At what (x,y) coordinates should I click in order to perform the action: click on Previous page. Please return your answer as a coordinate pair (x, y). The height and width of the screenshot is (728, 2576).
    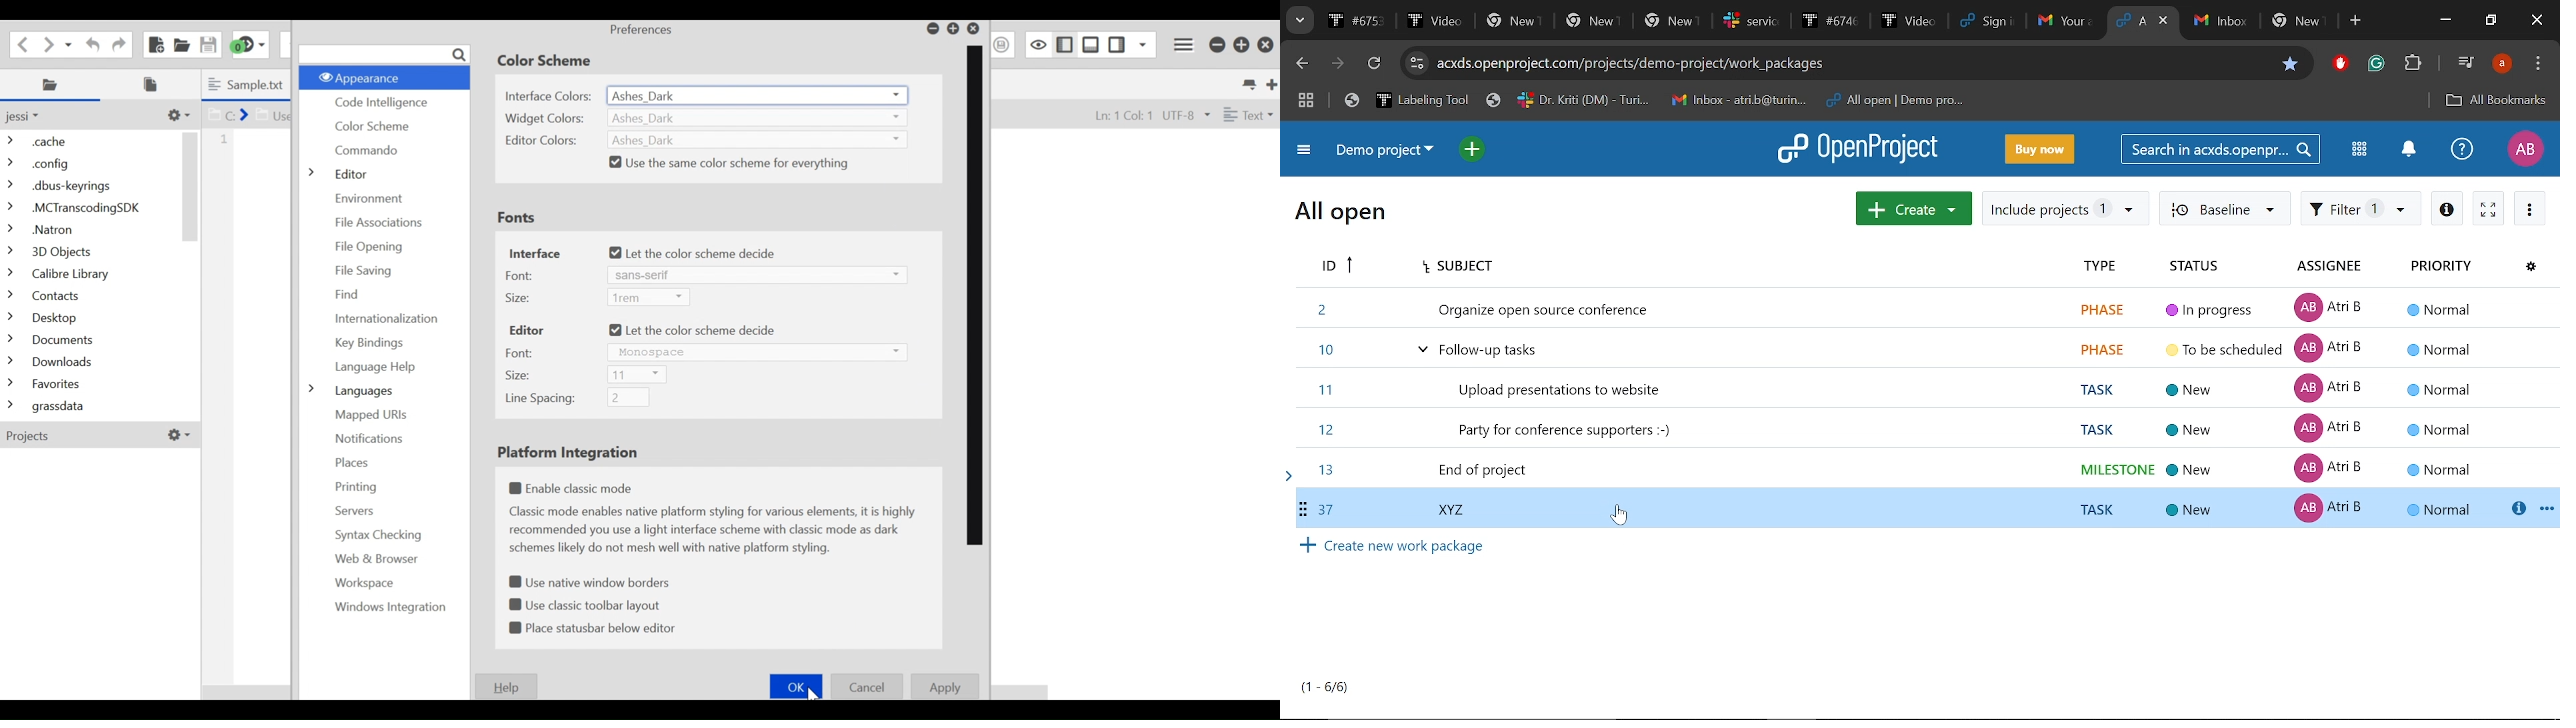
    Looking at the image, I should click on (1299, 64).